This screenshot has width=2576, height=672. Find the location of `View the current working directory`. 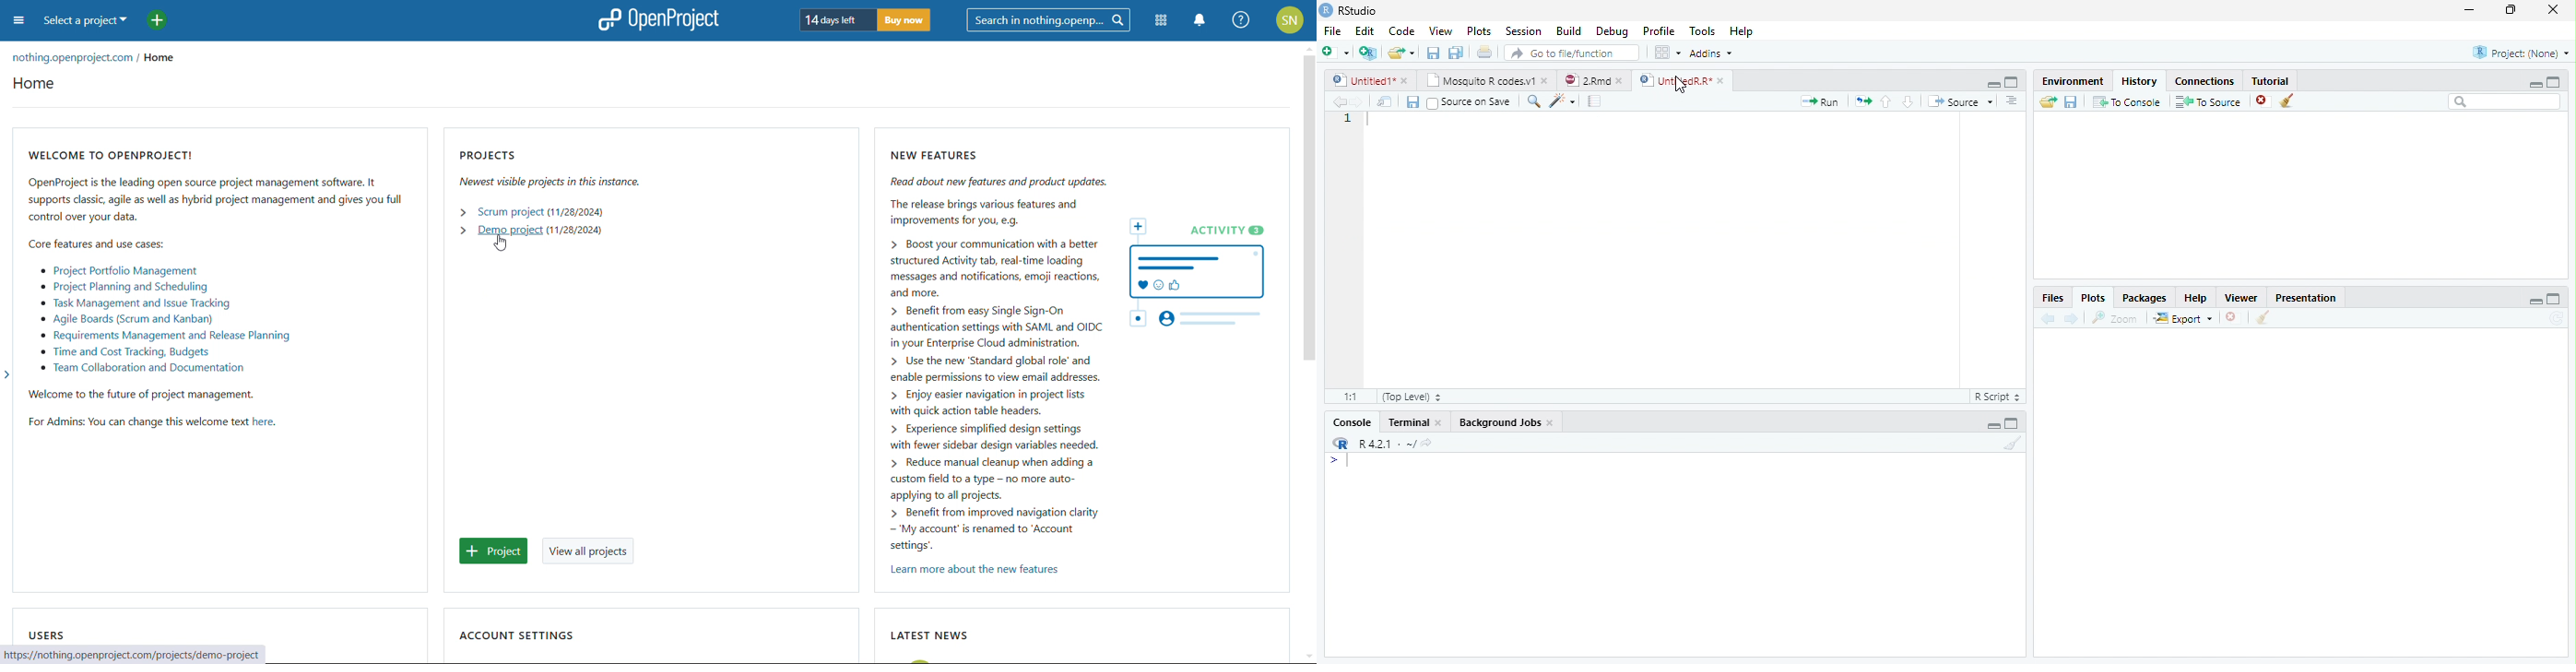

View the current working directory is located at coordinates (1427, 441).